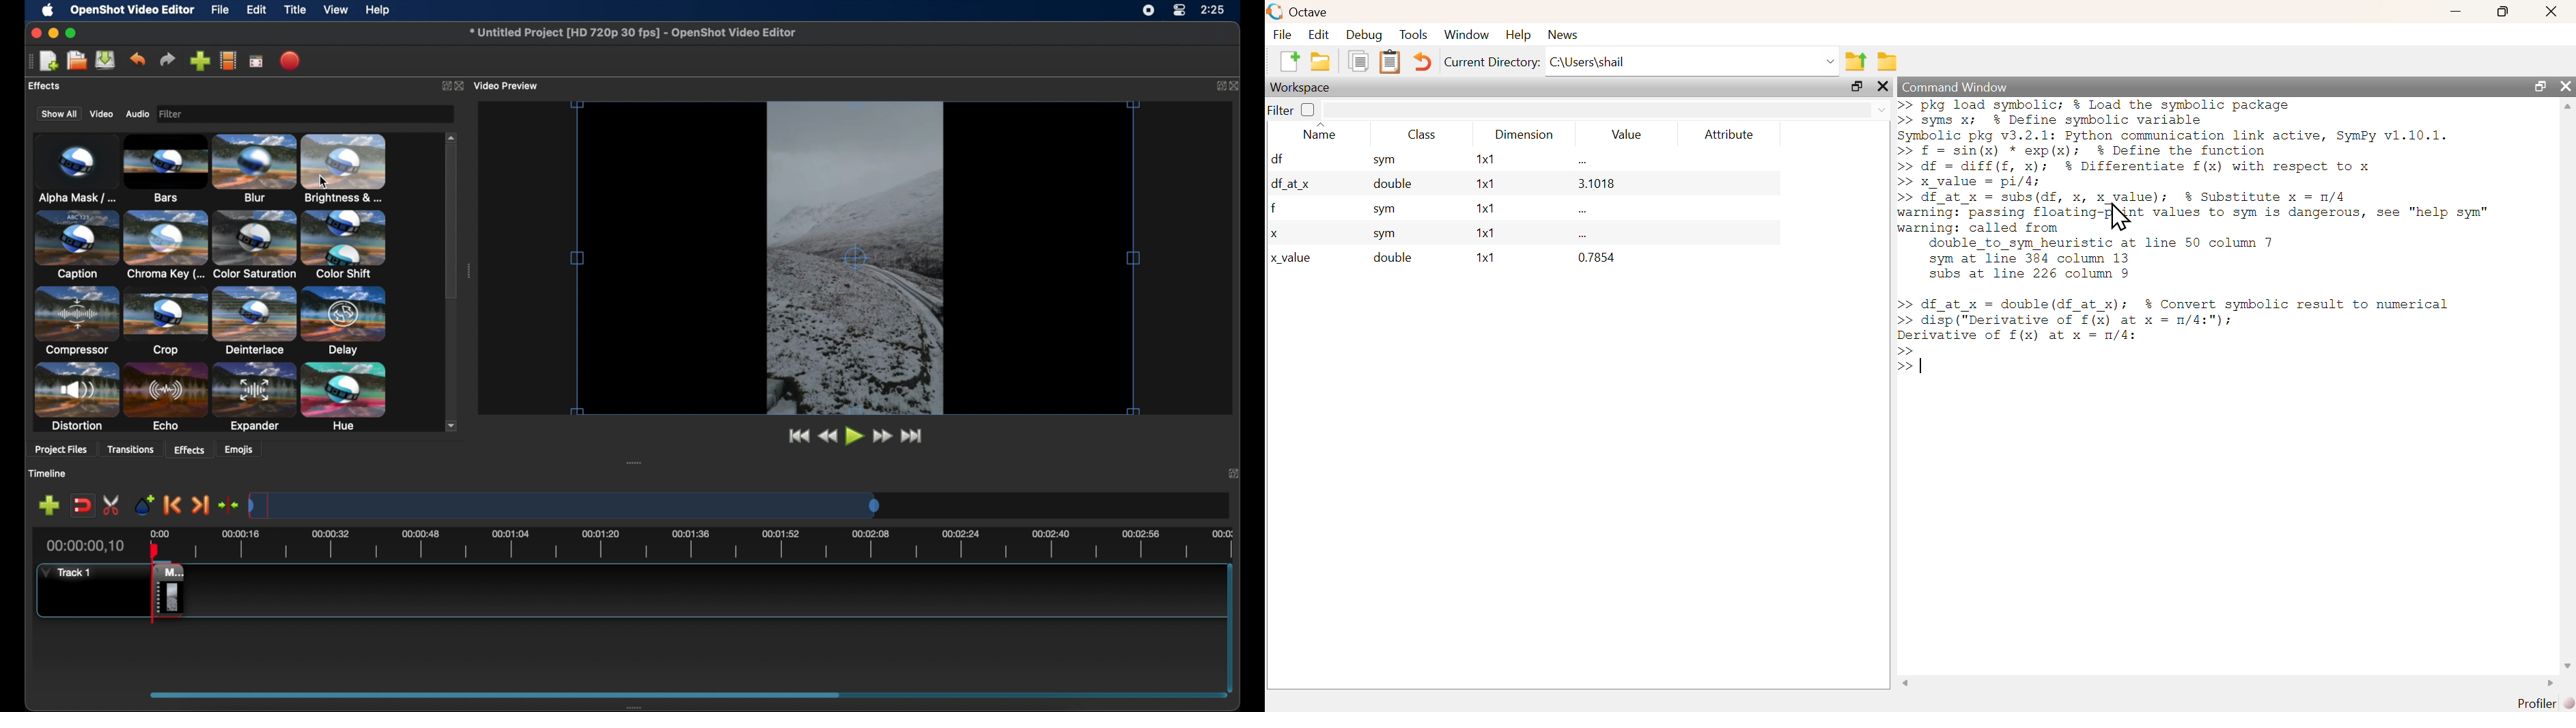 This screenshot has height=728, width=2576. I want to click on audio, so click(138, 114).